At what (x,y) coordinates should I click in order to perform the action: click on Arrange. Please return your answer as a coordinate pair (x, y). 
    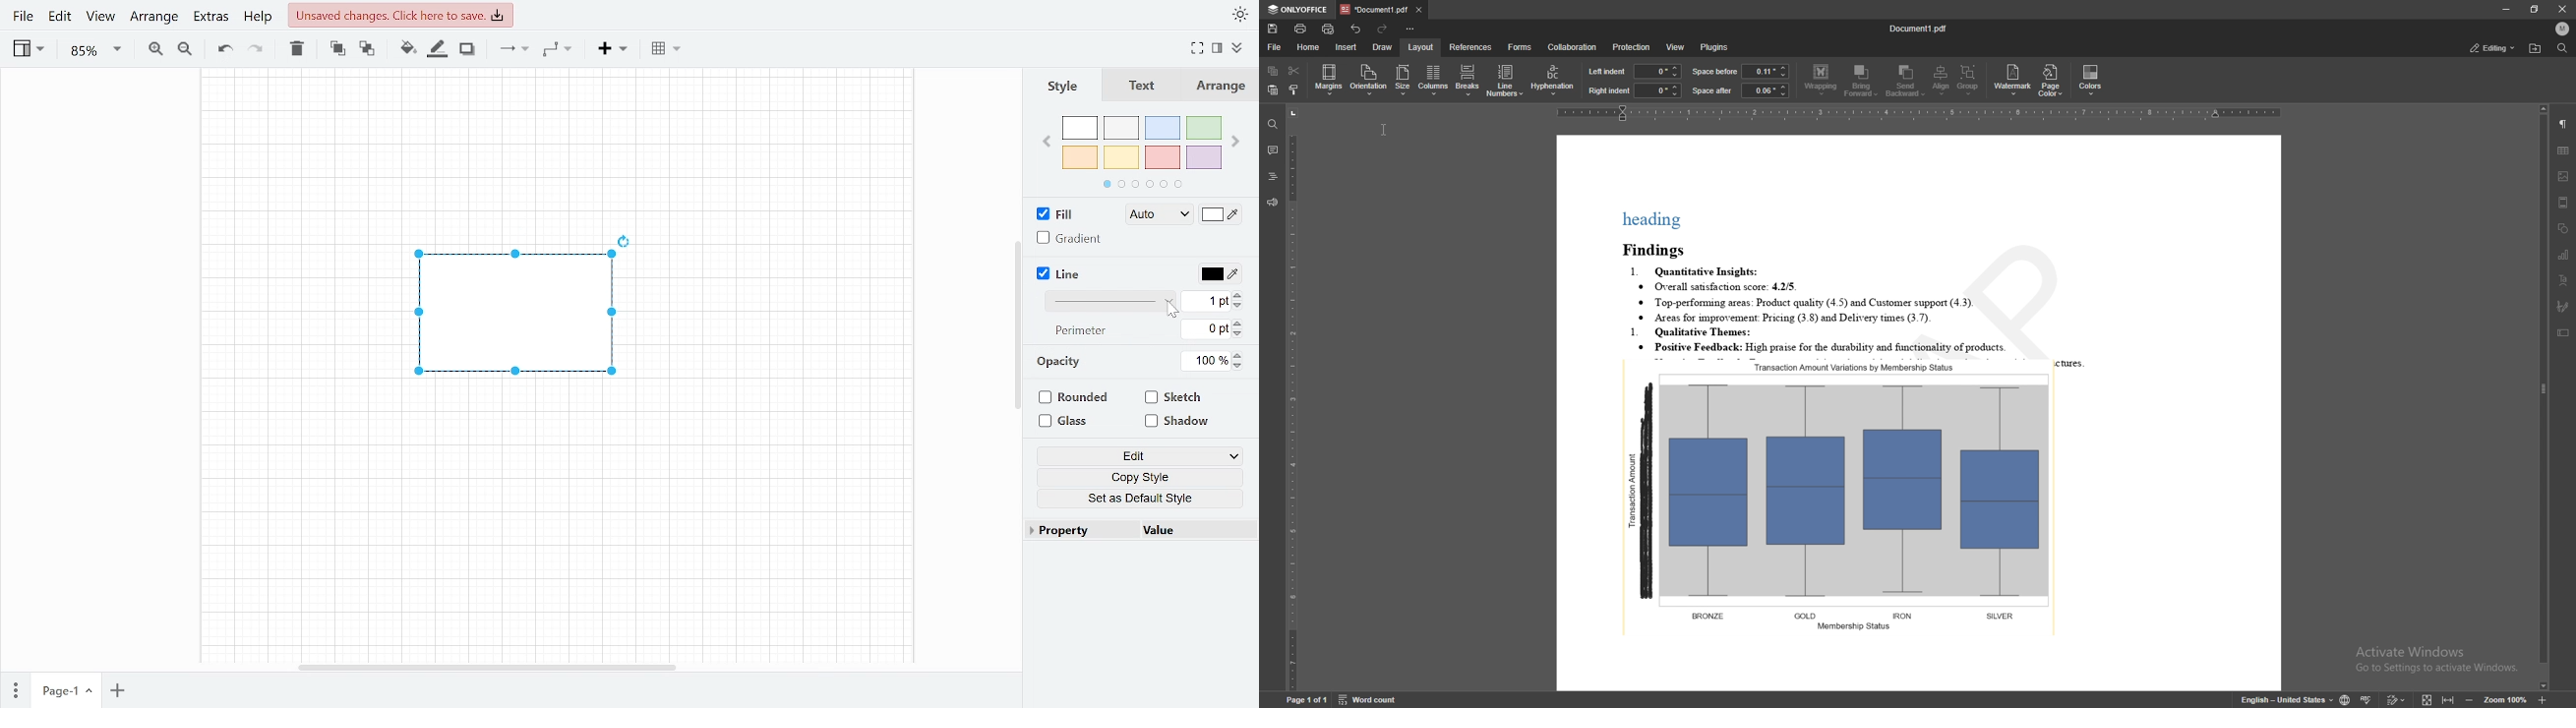
    Looking at the image, I should click on (151, 18).